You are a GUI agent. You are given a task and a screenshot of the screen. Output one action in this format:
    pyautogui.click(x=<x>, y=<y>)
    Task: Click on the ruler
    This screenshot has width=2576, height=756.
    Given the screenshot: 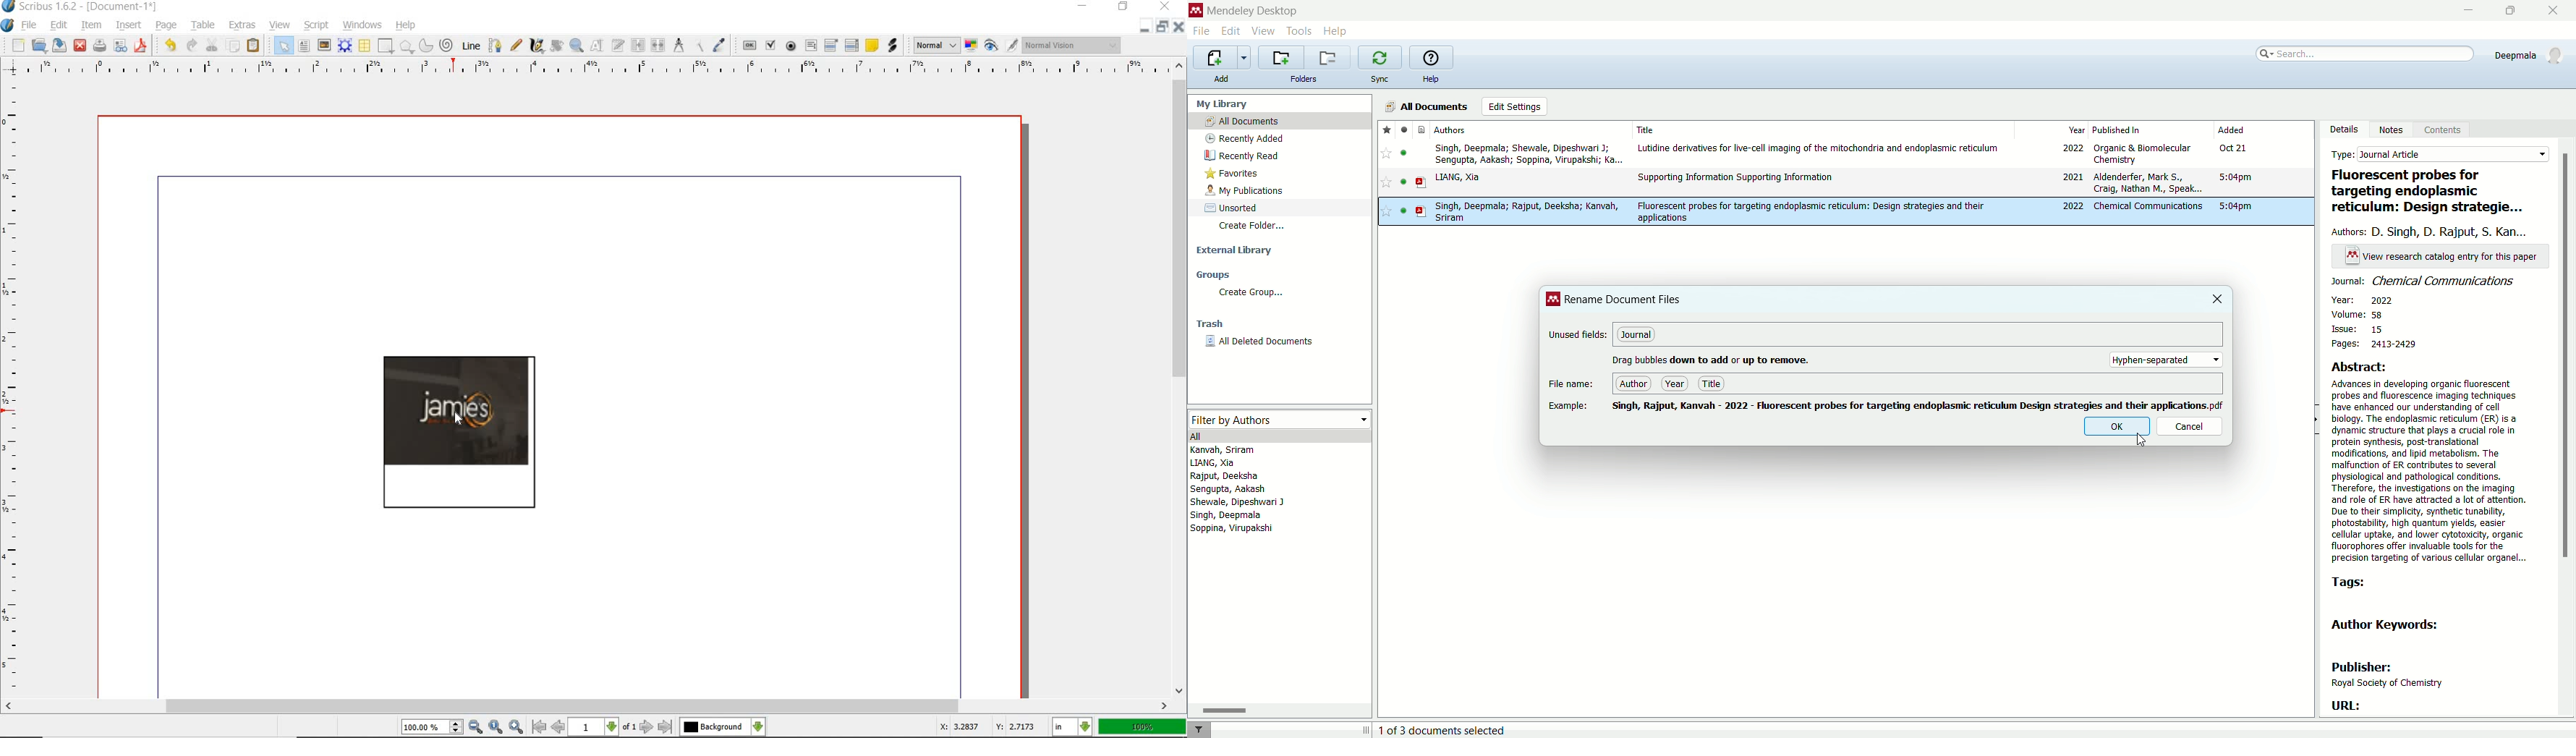 What is the action you would take?
    pyautogui.click(x=15, y=385)
    